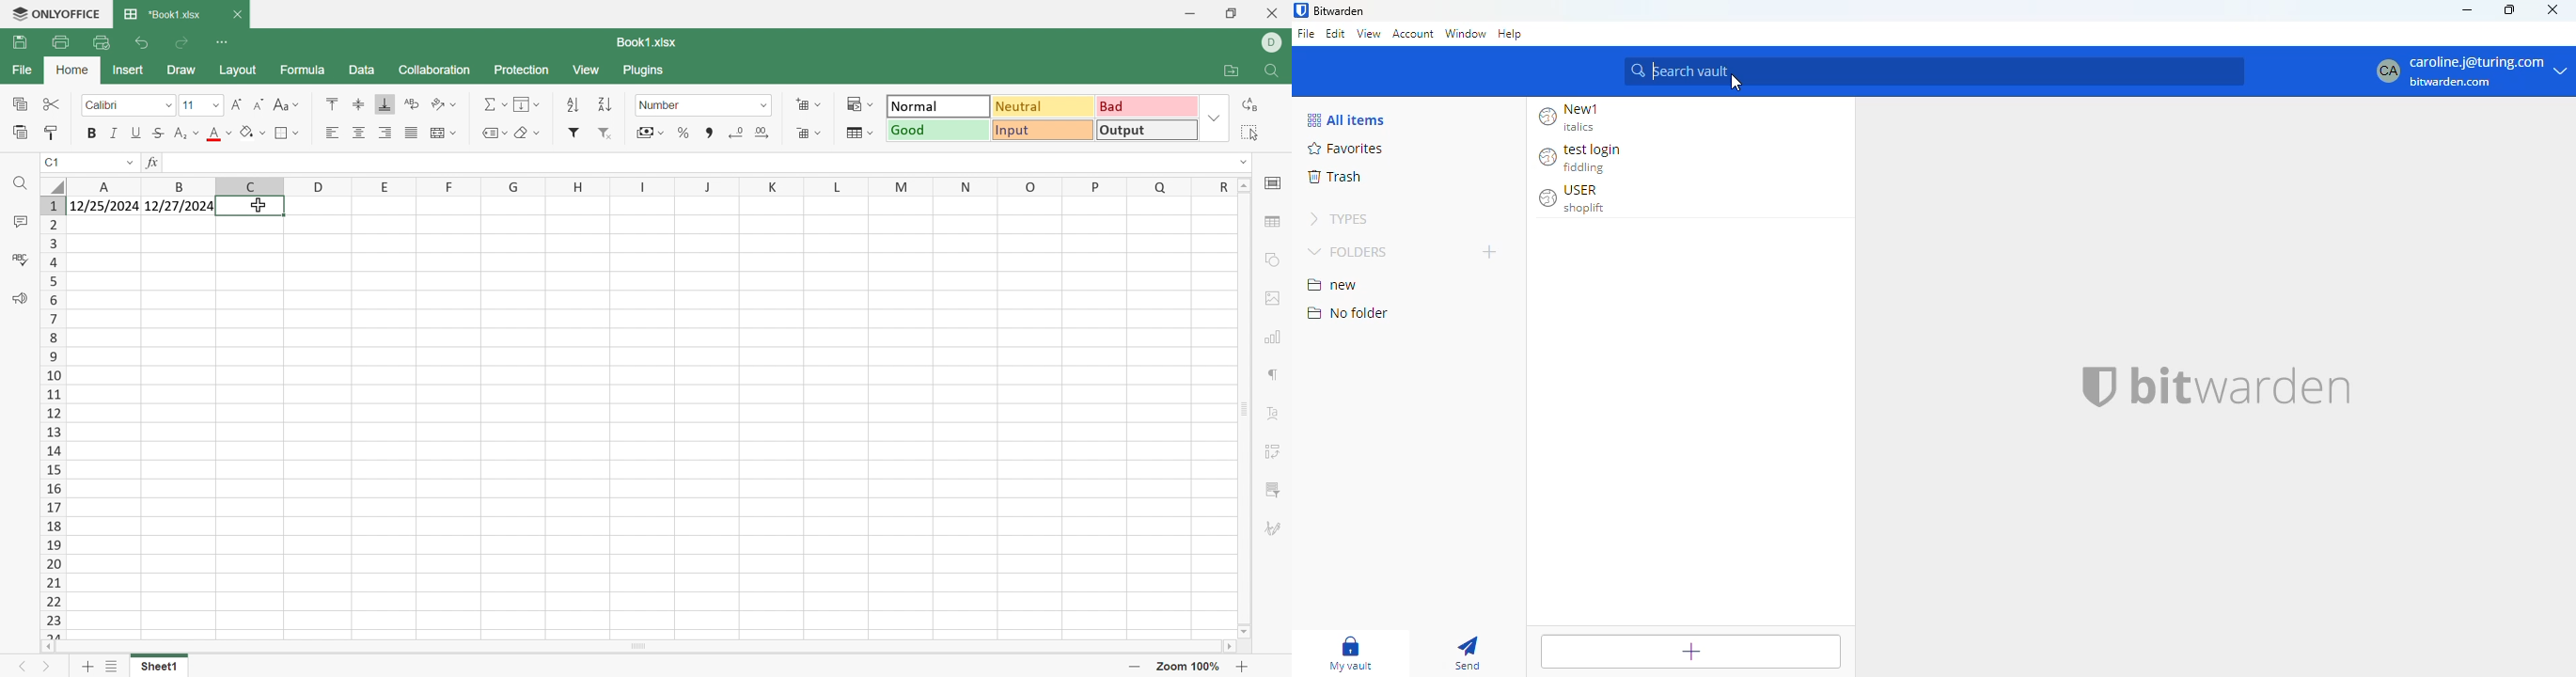 This screenshot has height=700, width=2576. Describe the element at coordinates (22, 135) in the screenshot. I see `Paste` at that location.